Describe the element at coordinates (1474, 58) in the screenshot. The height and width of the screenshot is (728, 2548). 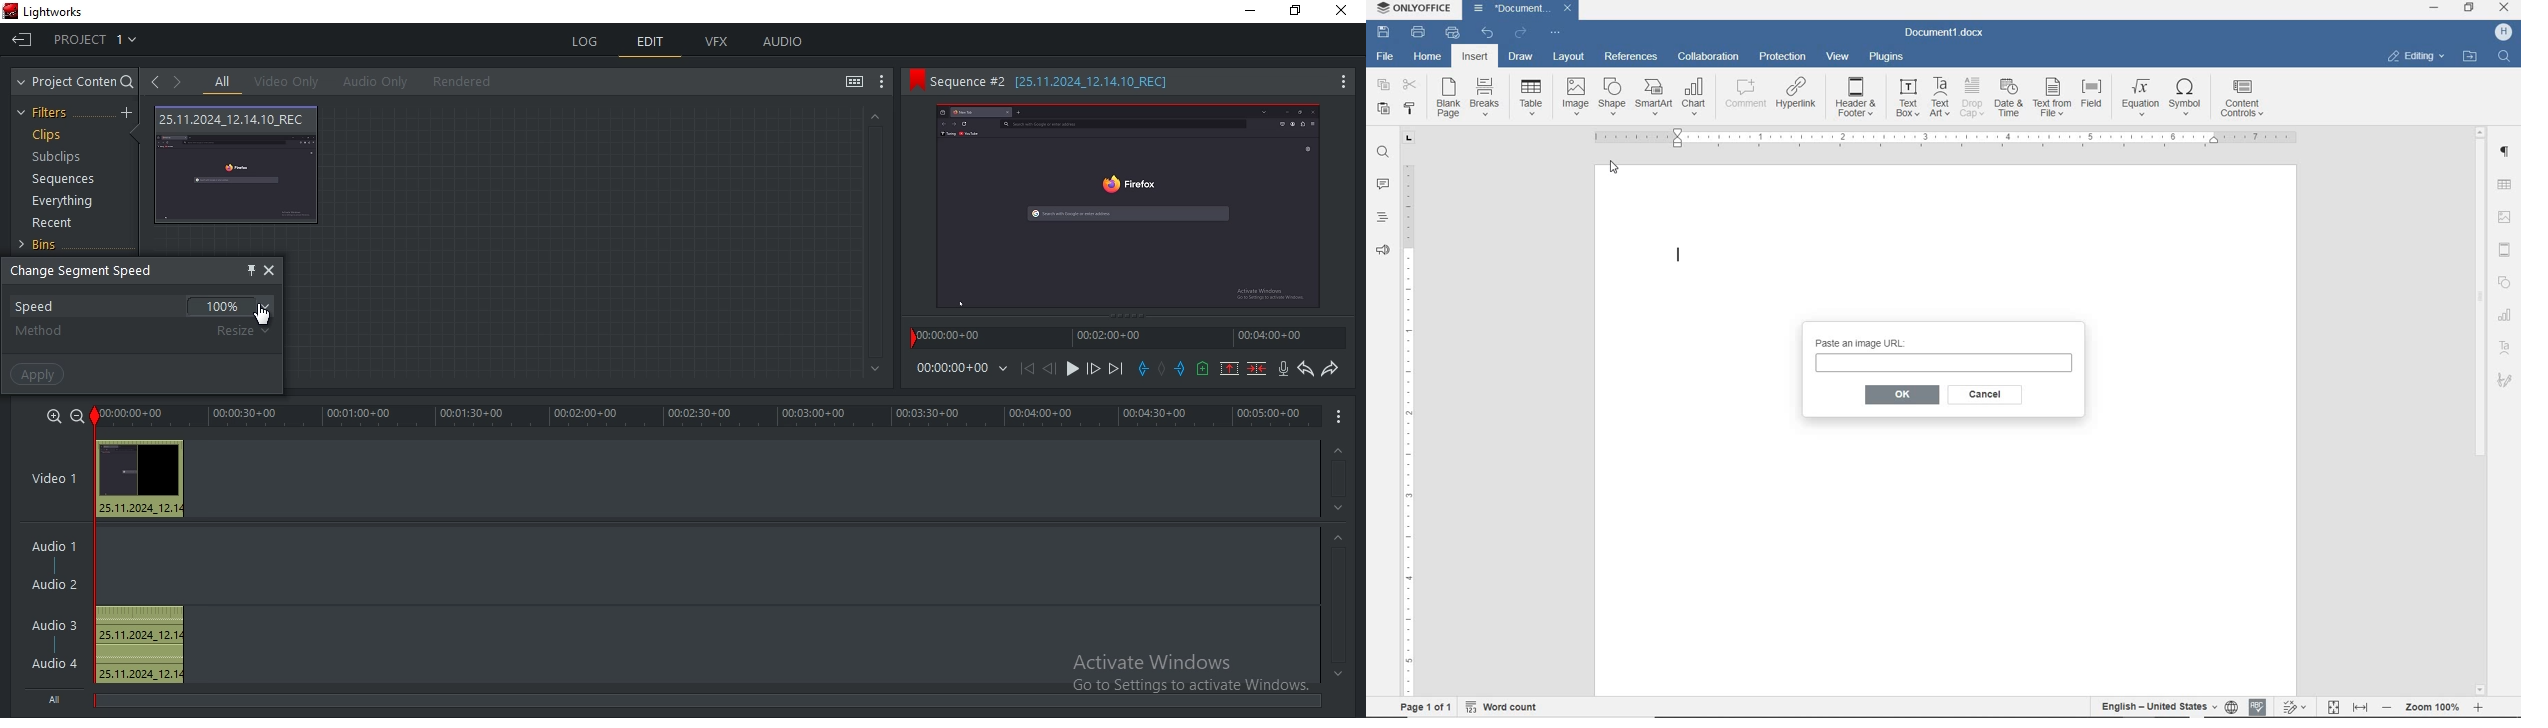
I see `insert` at that location.